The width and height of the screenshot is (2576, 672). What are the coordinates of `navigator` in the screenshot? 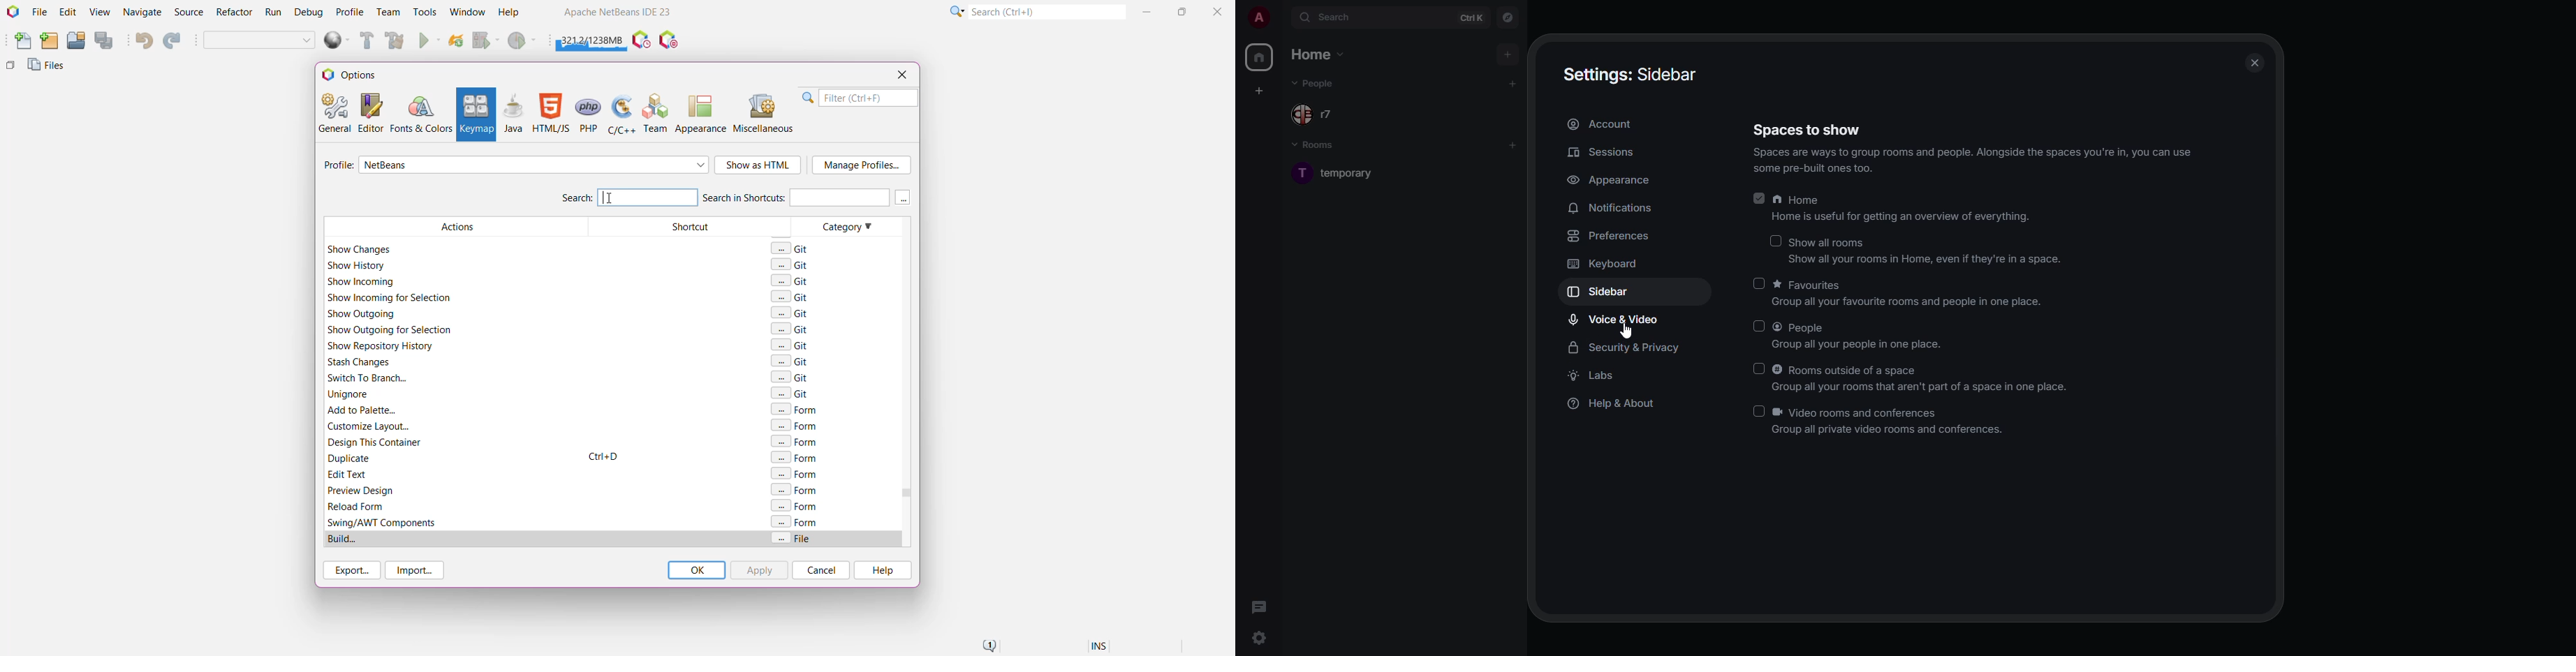 It's located at (1506, 17).